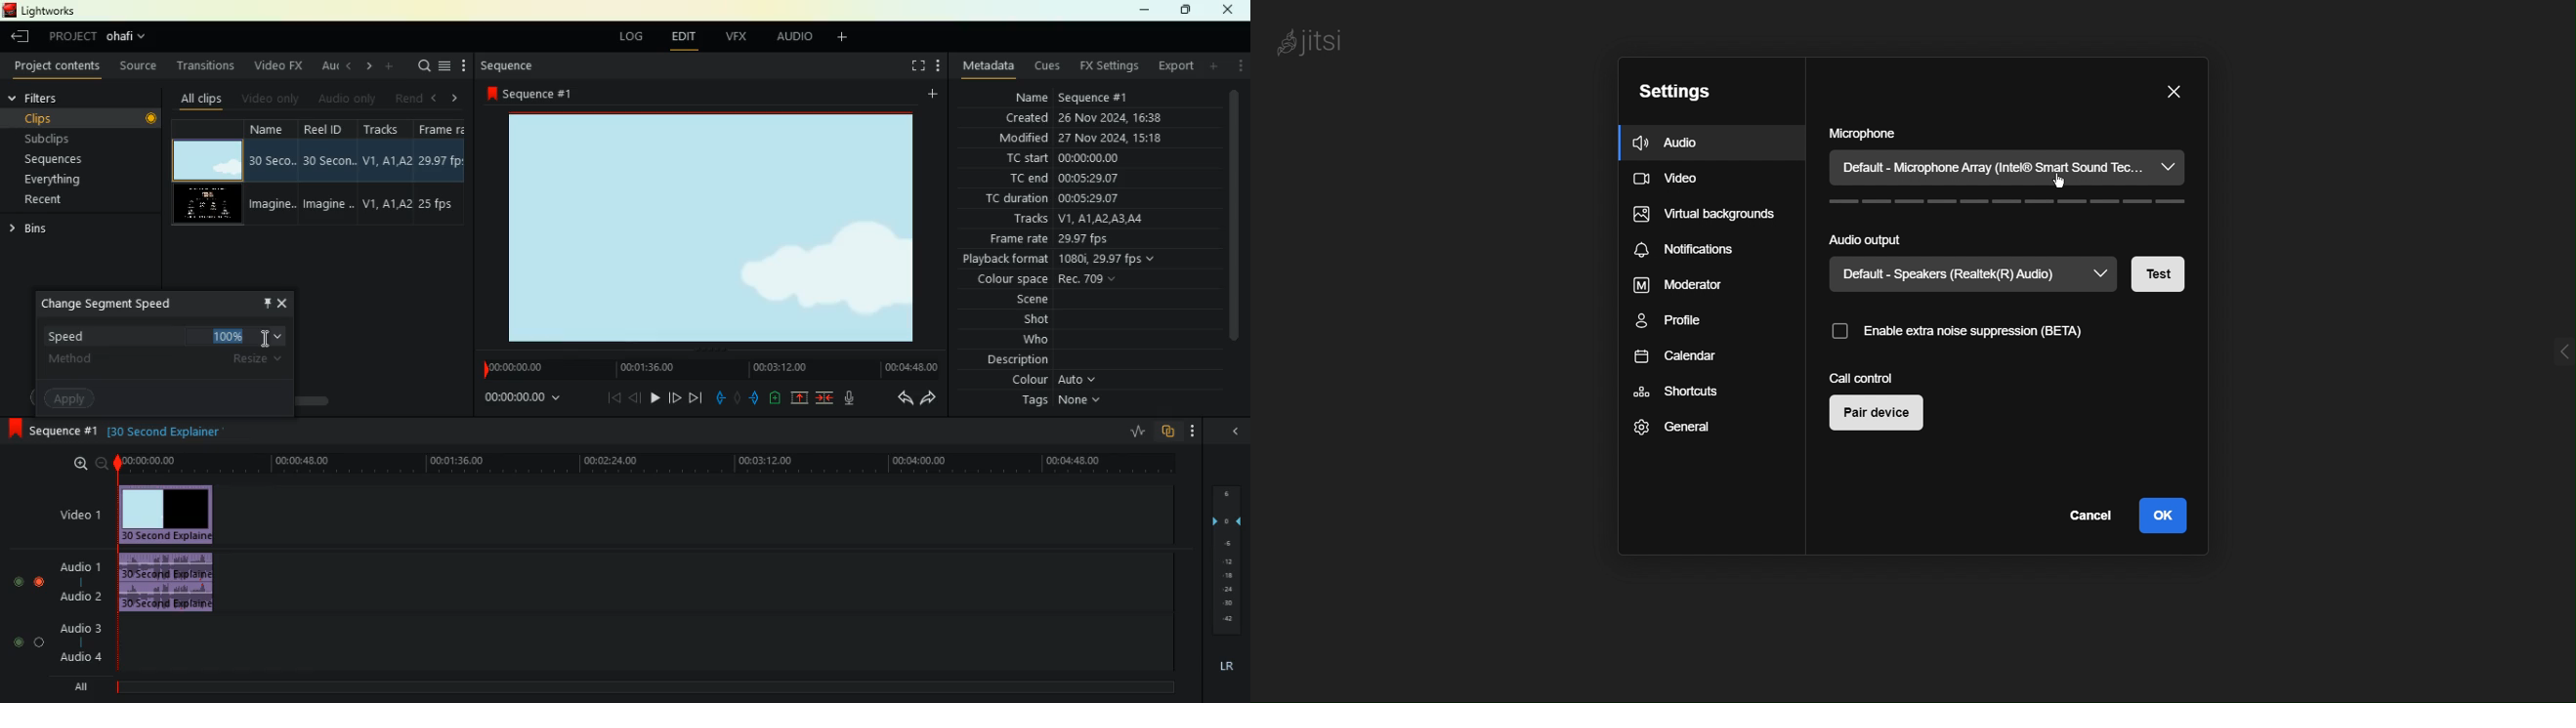  Describe the element at coordinates (697, 397) in the screenshot. I see `forward` at that location.